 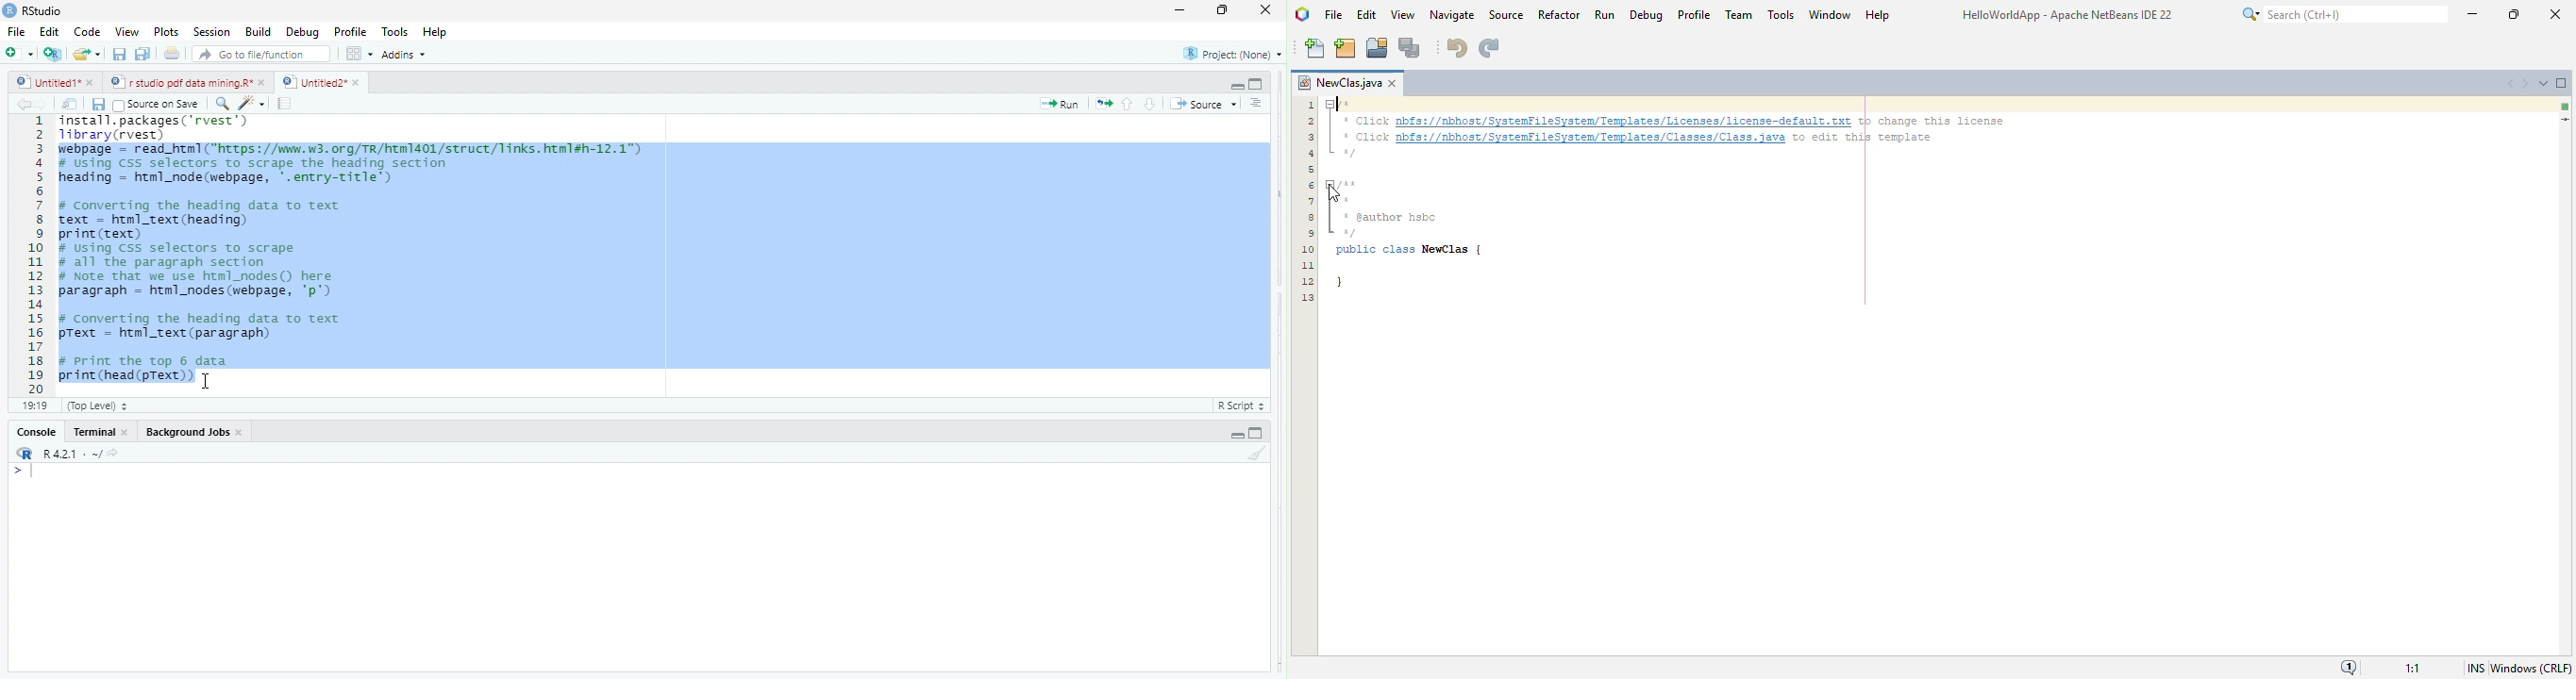 I want to click on hide r script, so click(x=1236, y=435).